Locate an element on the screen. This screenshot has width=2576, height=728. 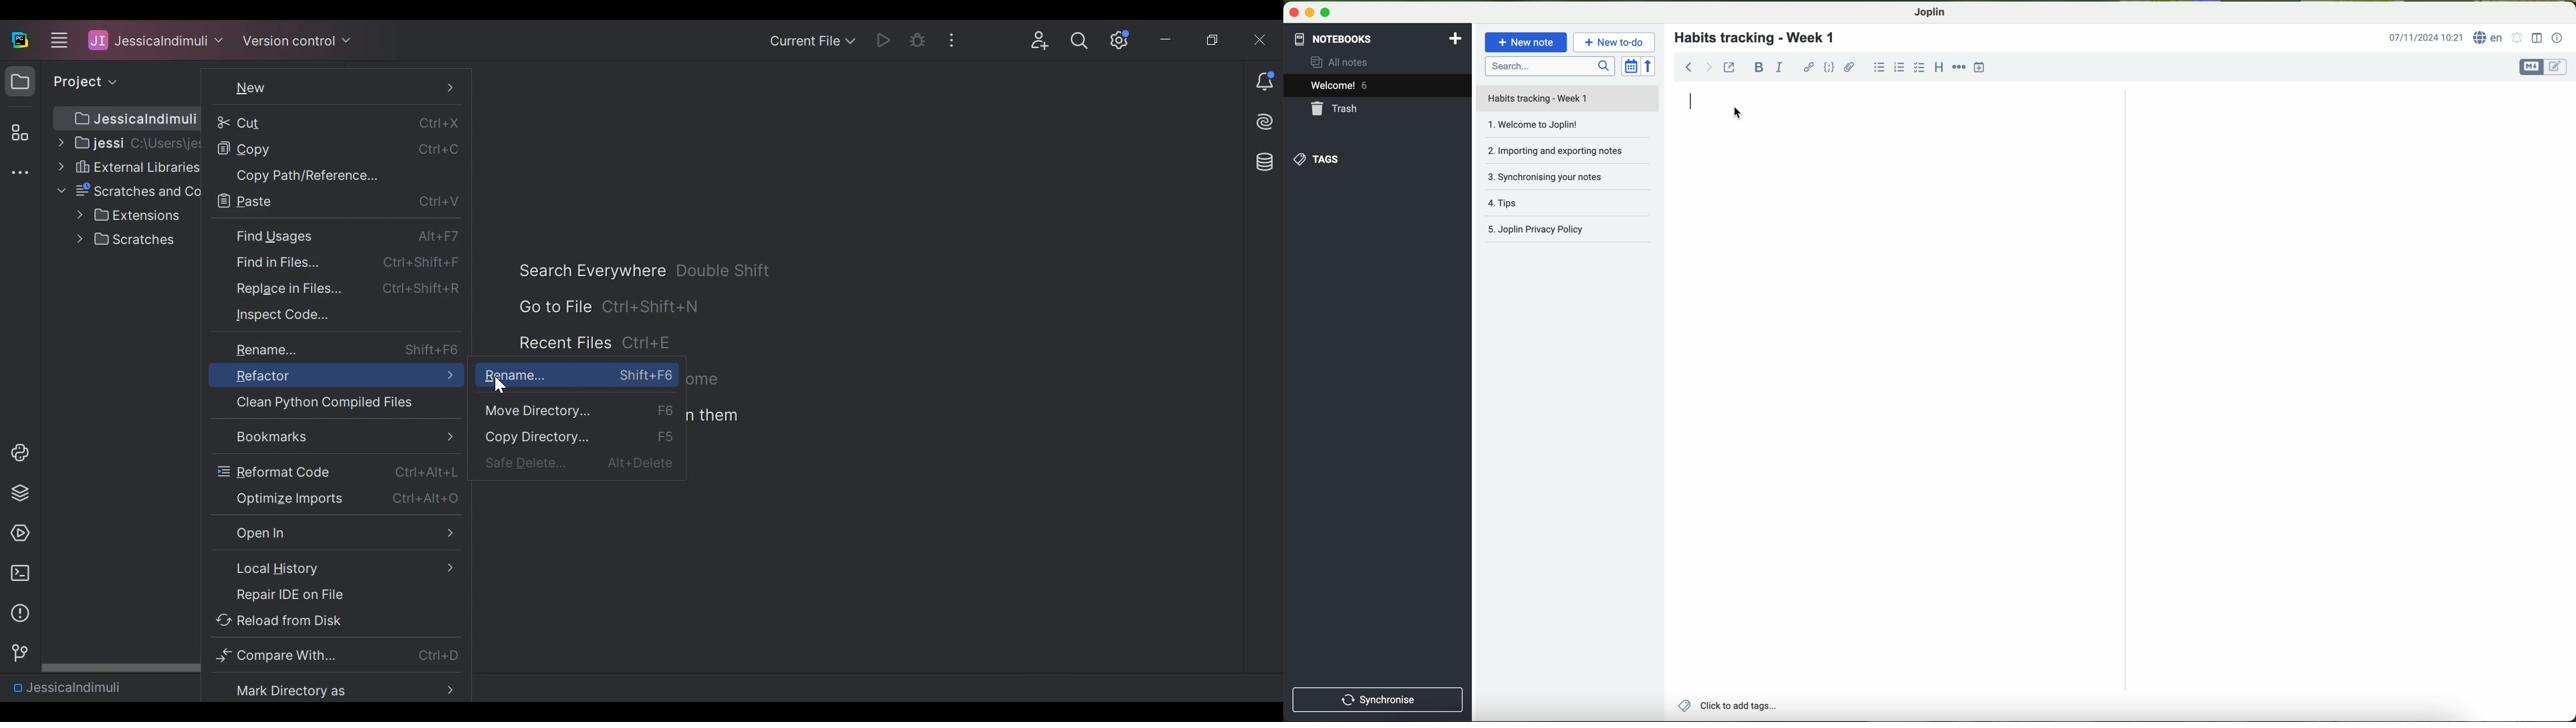
bulleted list is located at coordinates (1879, 67).